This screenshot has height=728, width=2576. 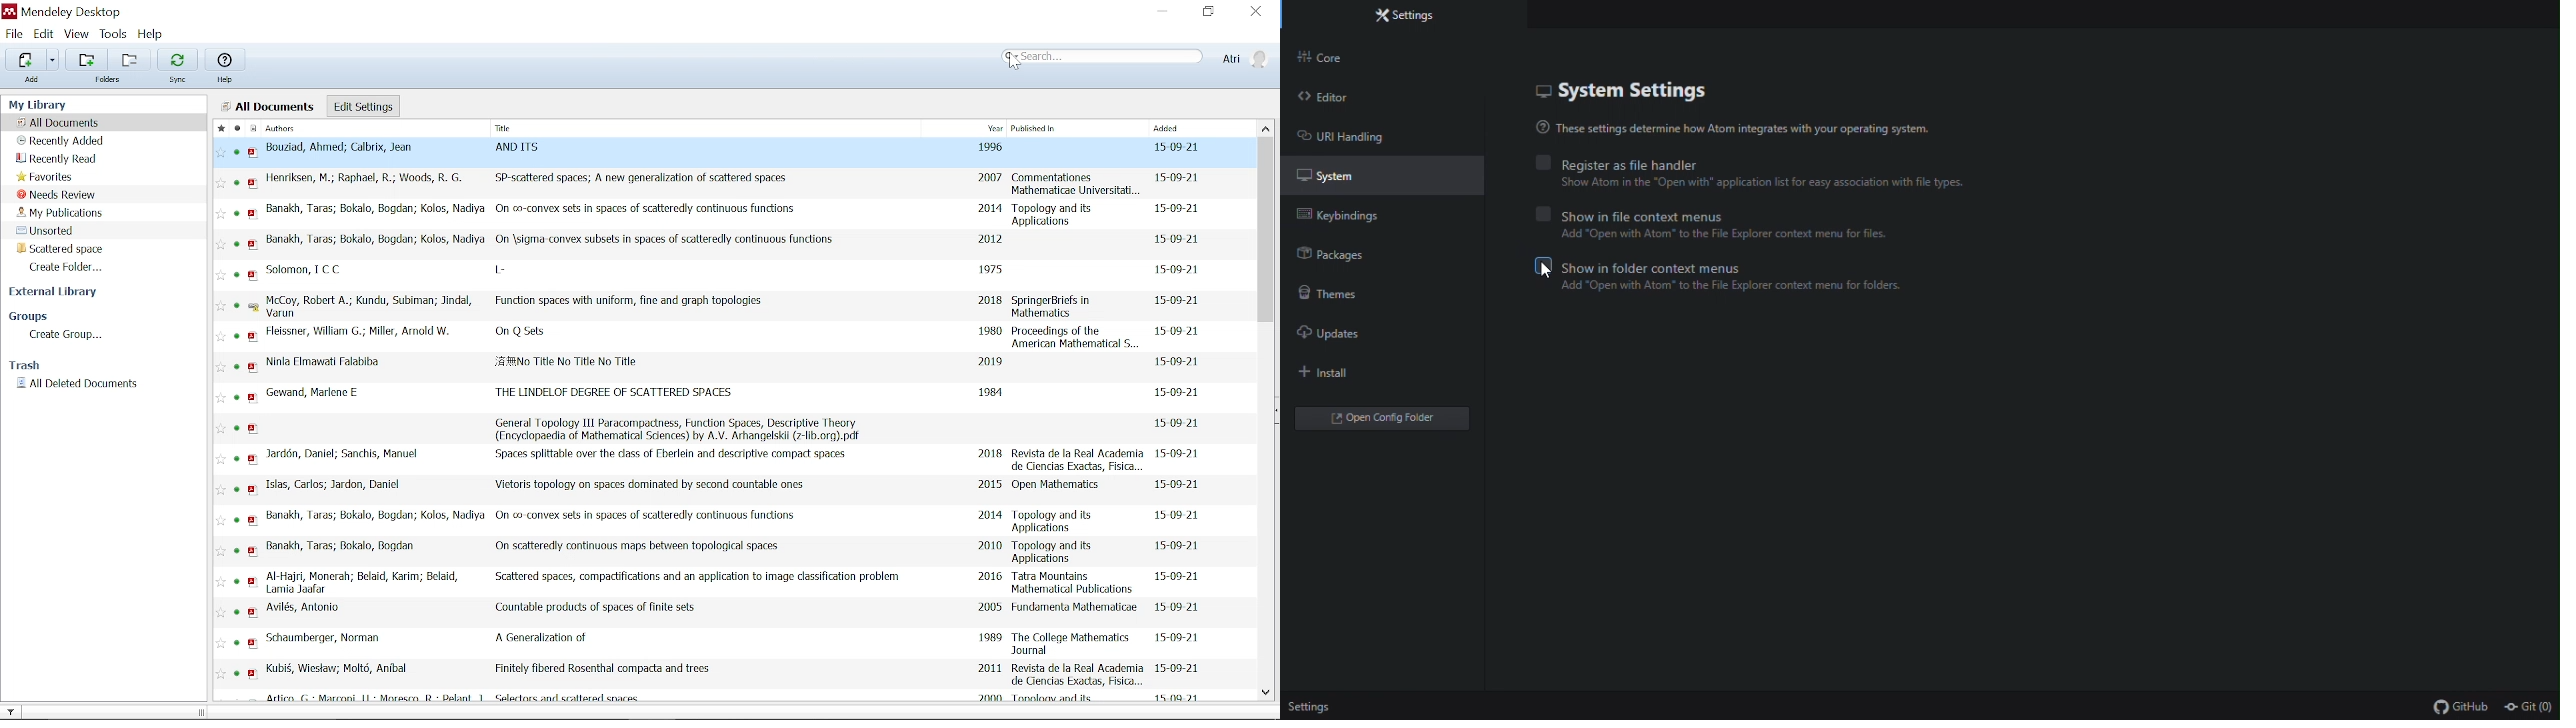 What do you see at coordinates (268, 107) in the screenshot?
I see `all documents` at bounding box center [268, 107].